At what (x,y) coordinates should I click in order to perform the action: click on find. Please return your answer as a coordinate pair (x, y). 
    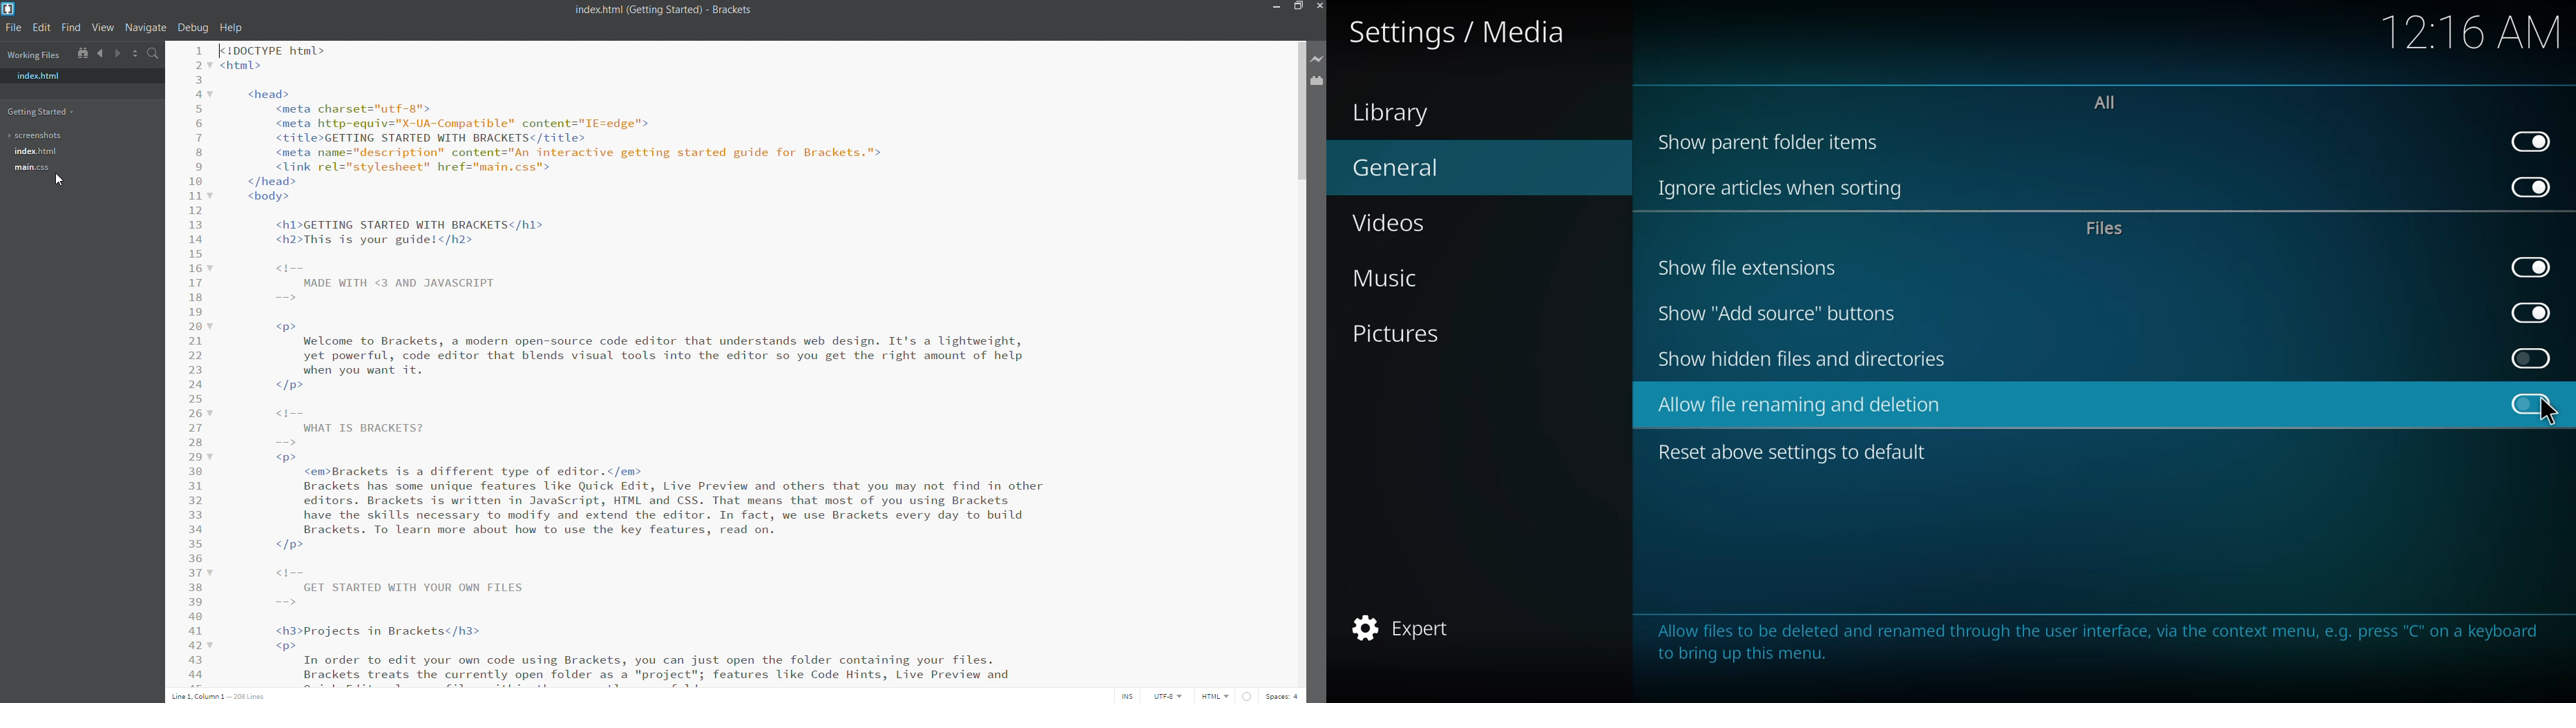
    Looking at the image, I should click on (71, 27).